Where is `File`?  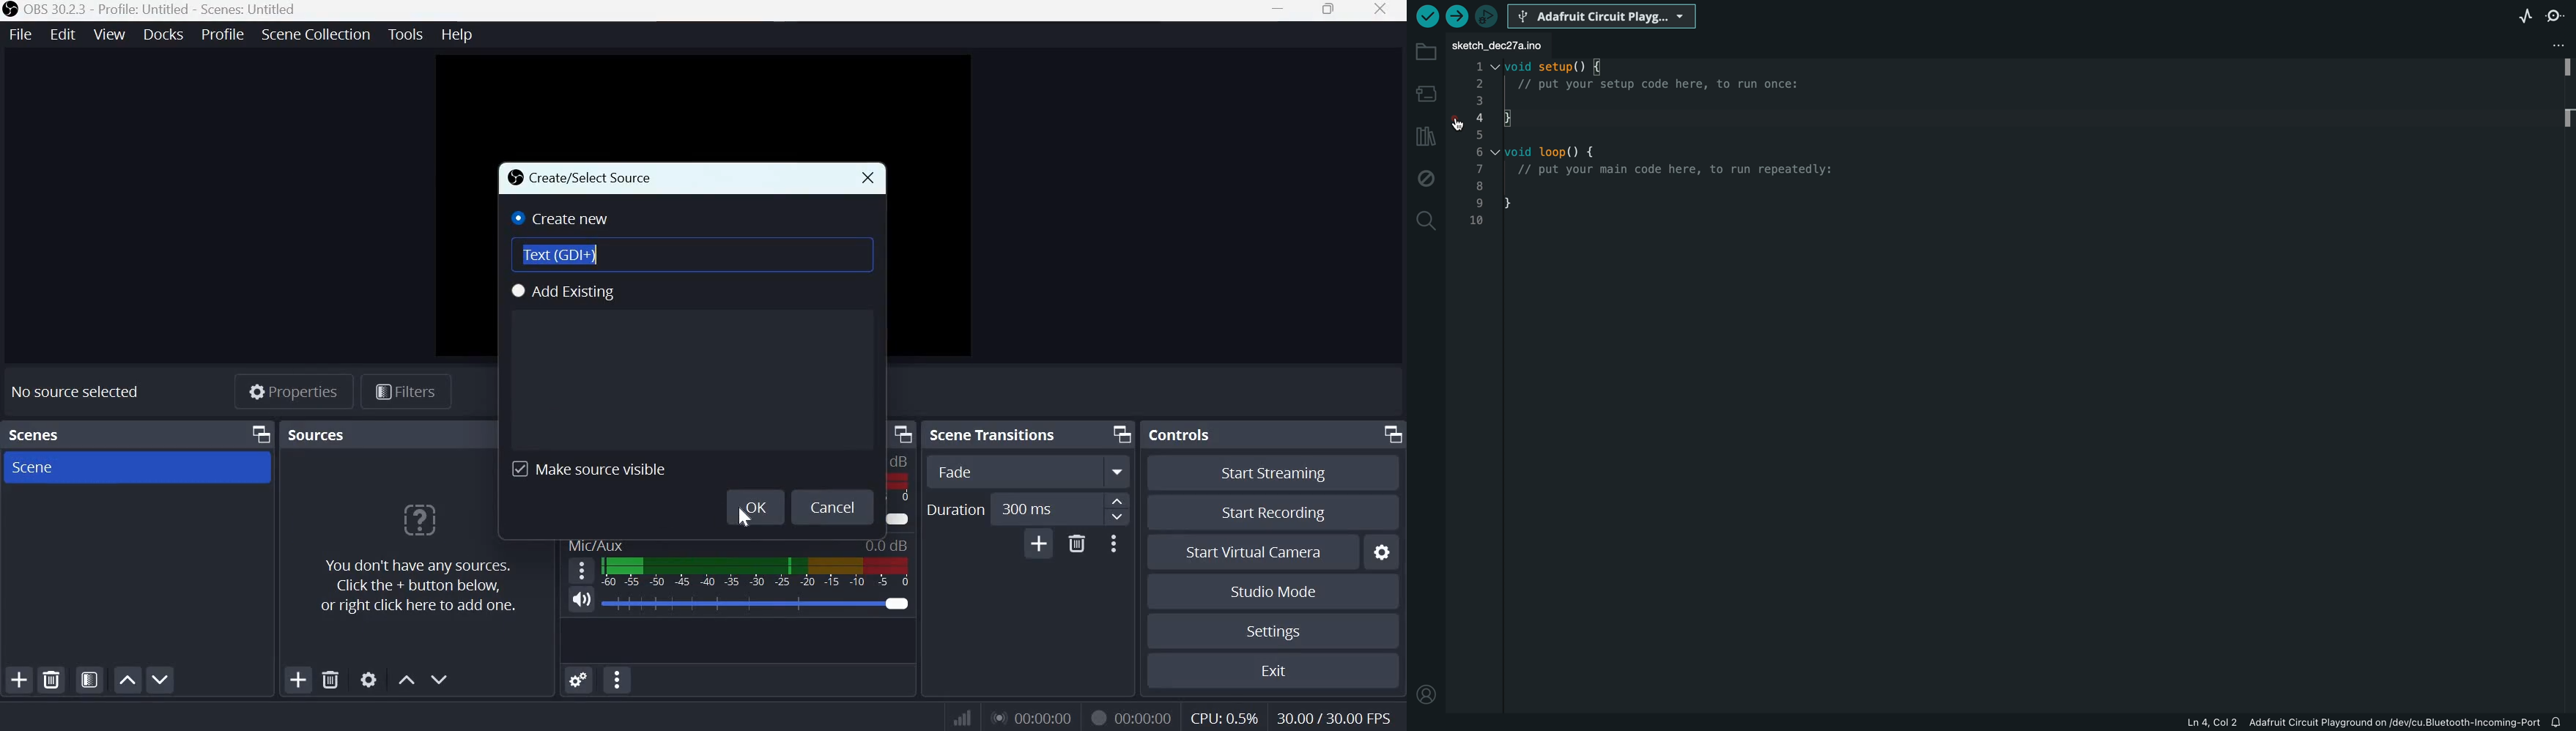
File is located at coordinates (21, 35).